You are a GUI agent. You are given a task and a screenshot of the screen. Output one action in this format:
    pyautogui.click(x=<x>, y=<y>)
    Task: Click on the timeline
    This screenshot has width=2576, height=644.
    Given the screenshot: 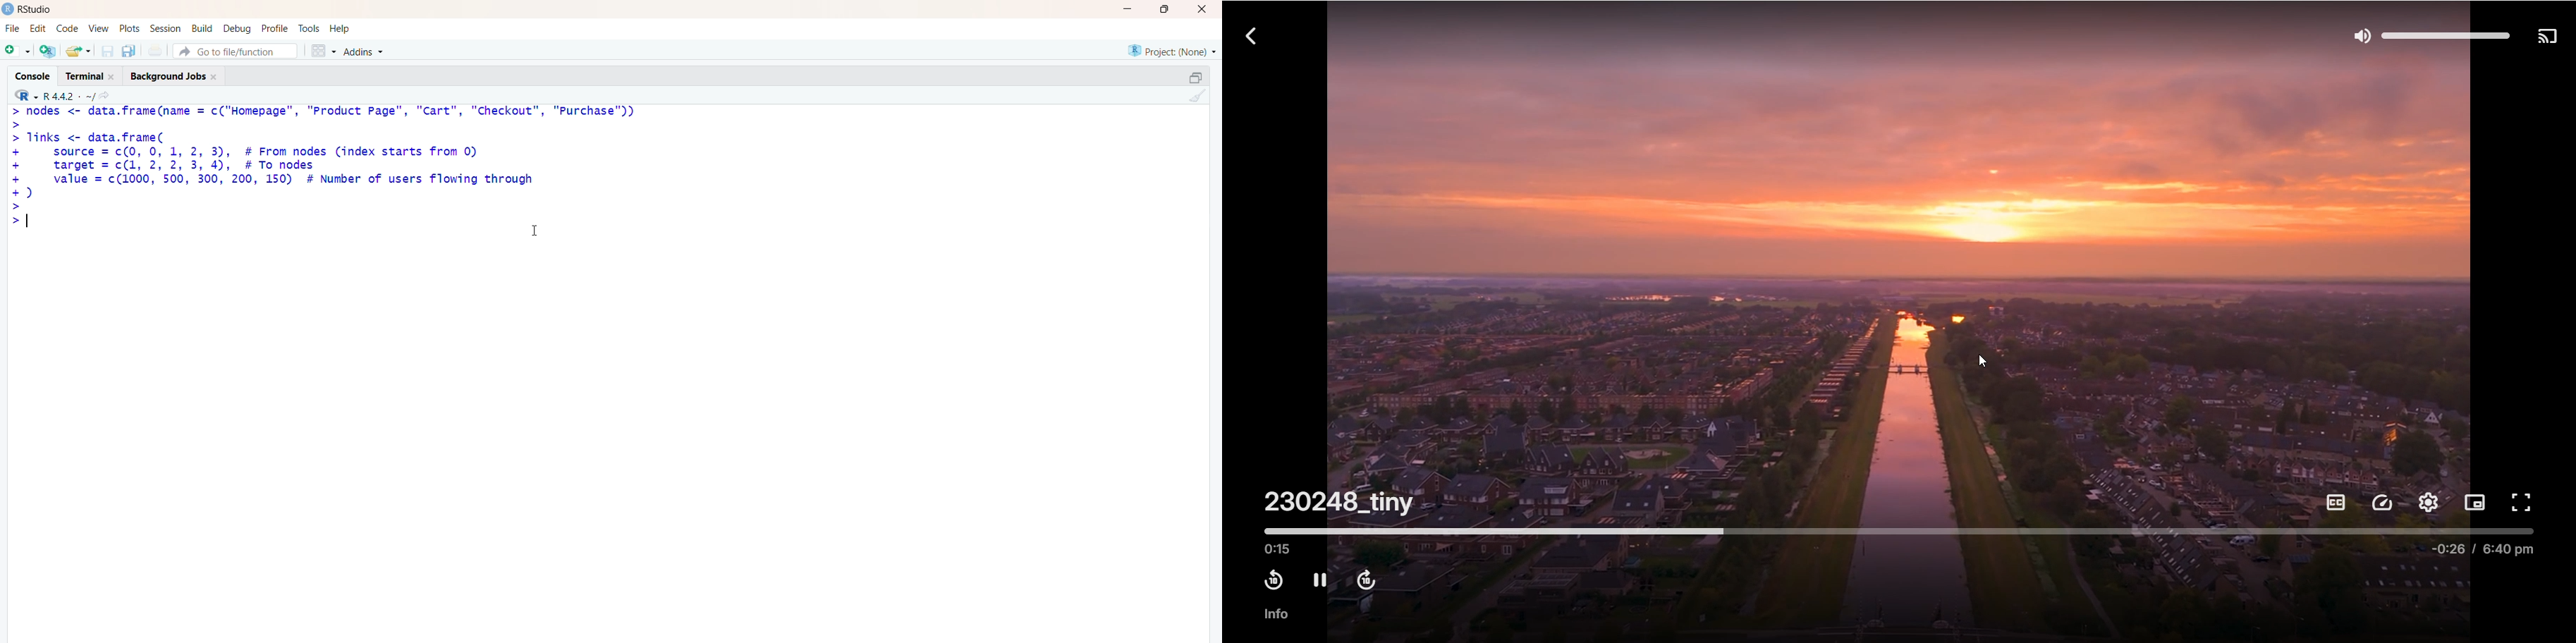 What is the action you would take?
    pyautogui.click(x=1898, y=532)
    